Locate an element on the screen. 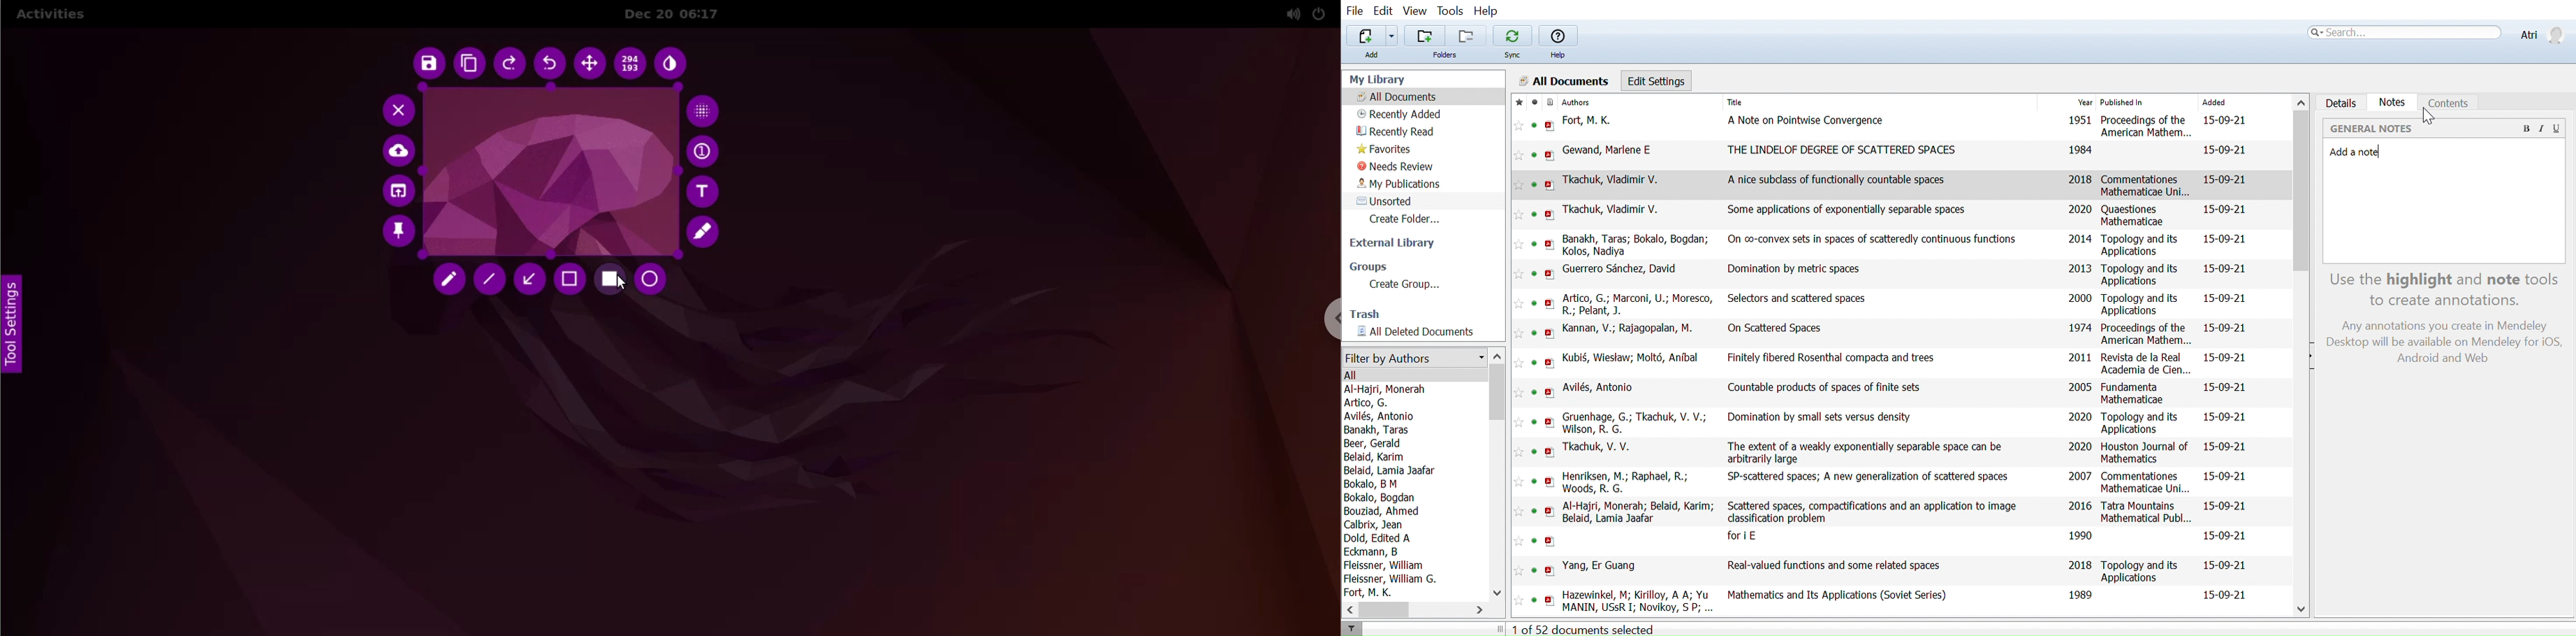 The width and height of the screenshot is (2576, 644). Profile is located at coordinates (2541, 32).